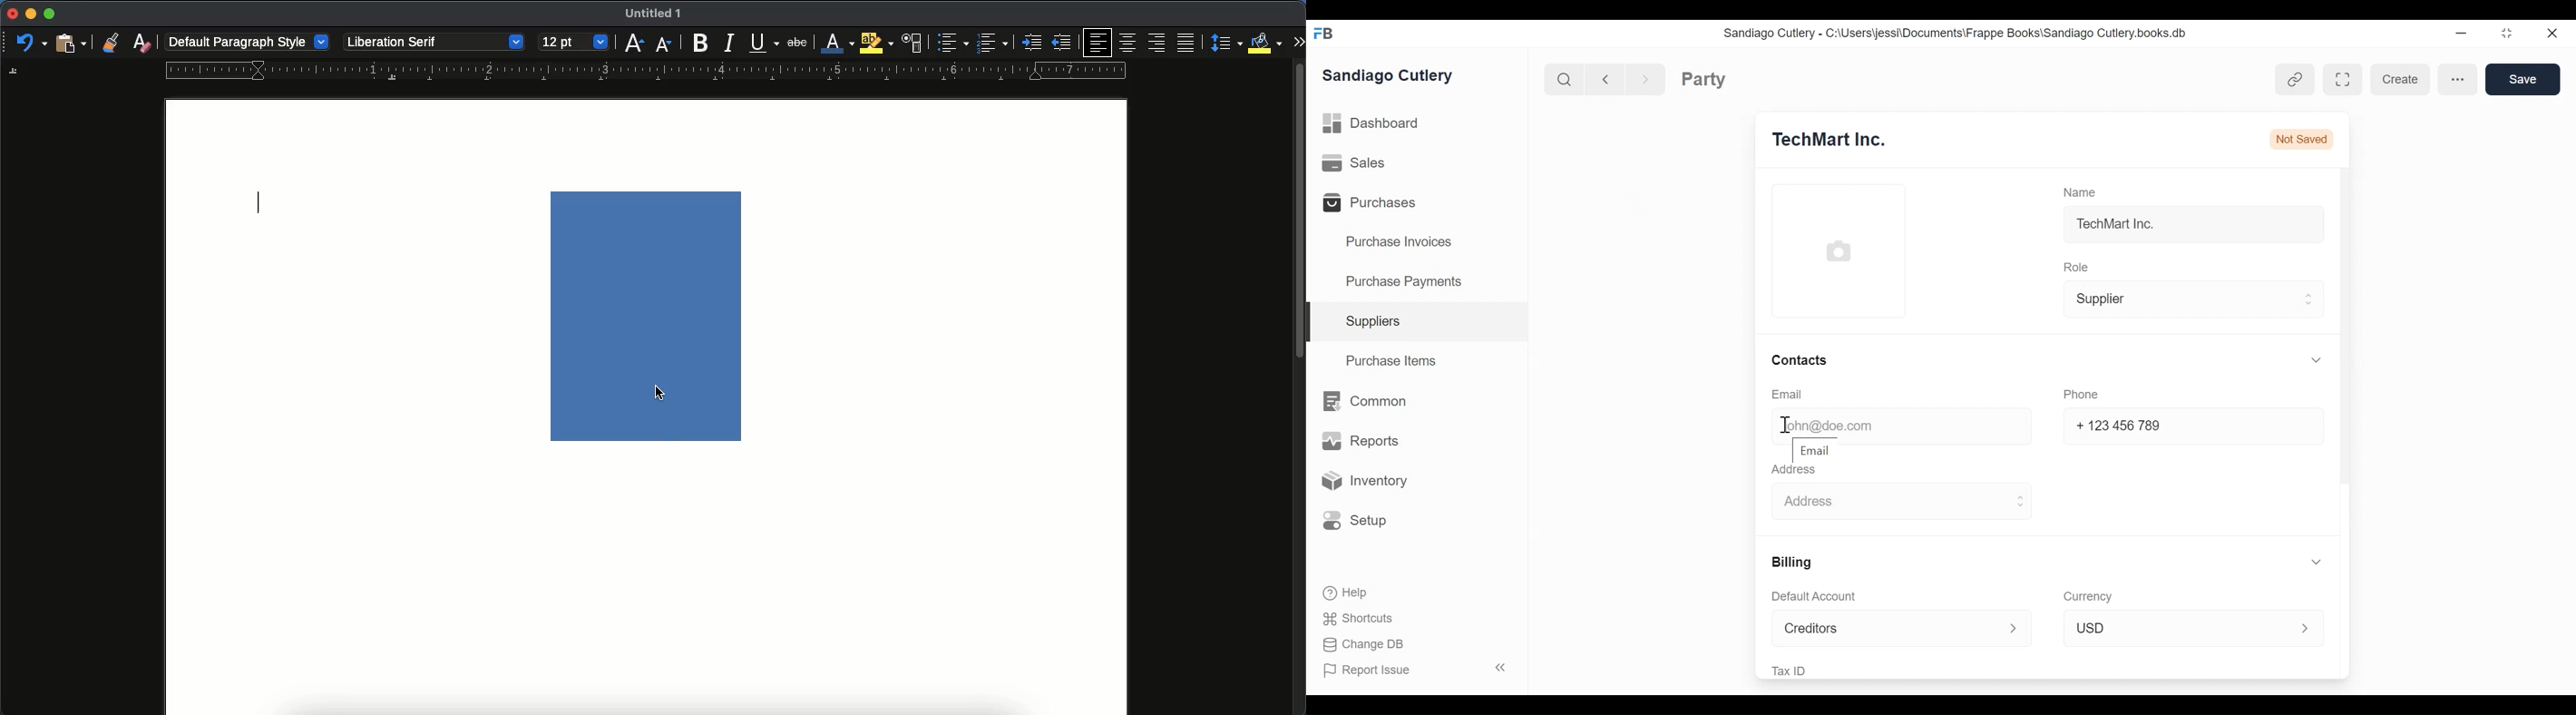 The image size is (2576, 728). What do you see at coordinates (654, 392) in the screenshot?
I see `cursor` at bounding box center [654, 392].